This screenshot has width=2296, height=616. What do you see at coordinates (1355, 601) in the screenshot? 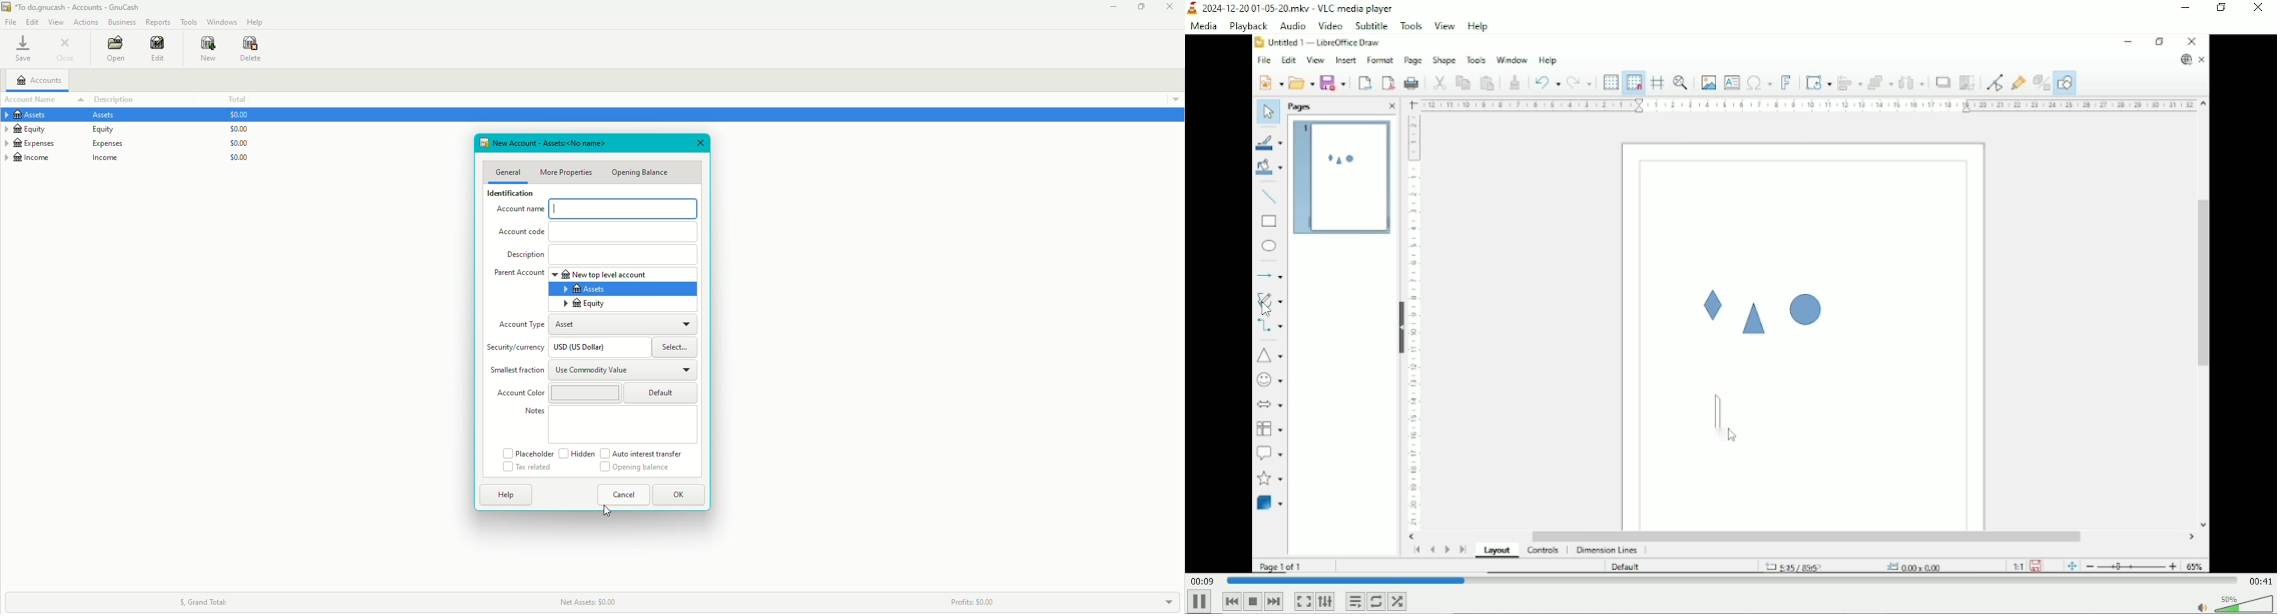
I see `Toggle playlist` at bounding box center [1355, 601].